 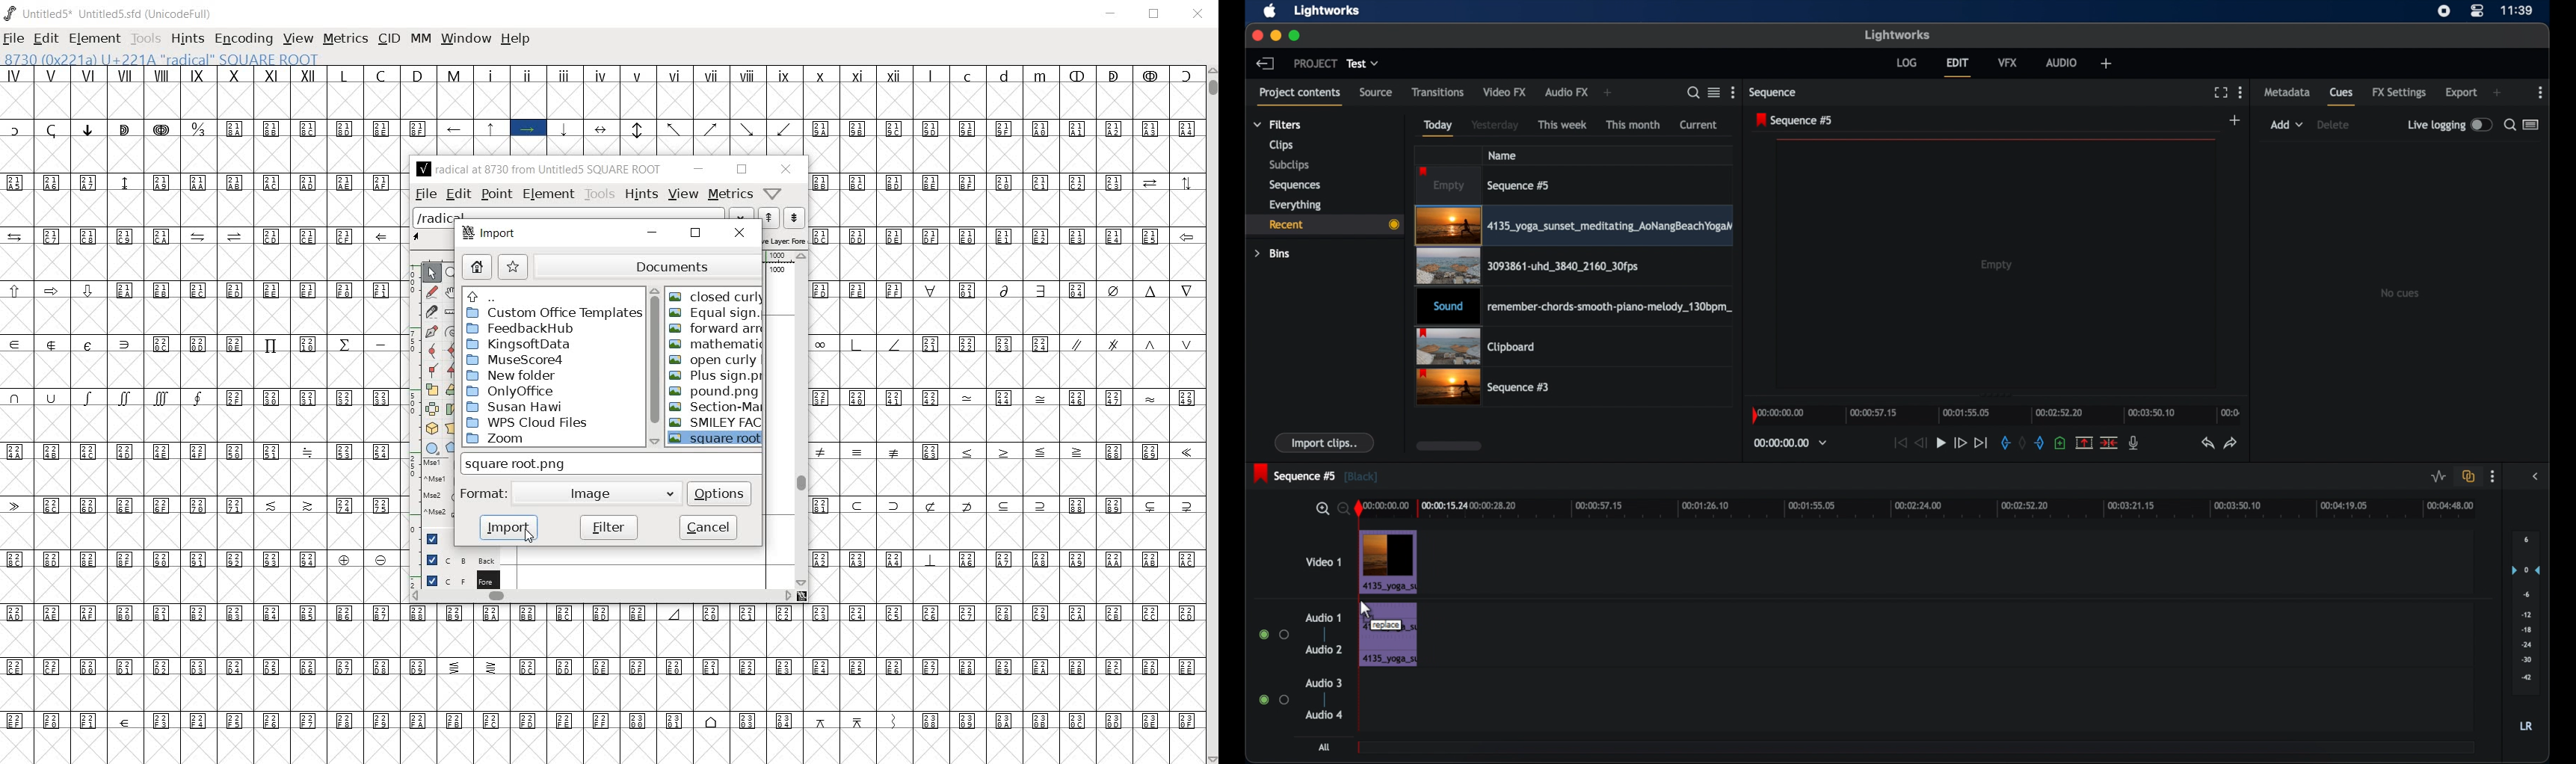 What do you see at coordinates (598, 193) in the screenshot?
I see `tools` at bounding box center [598, 193].